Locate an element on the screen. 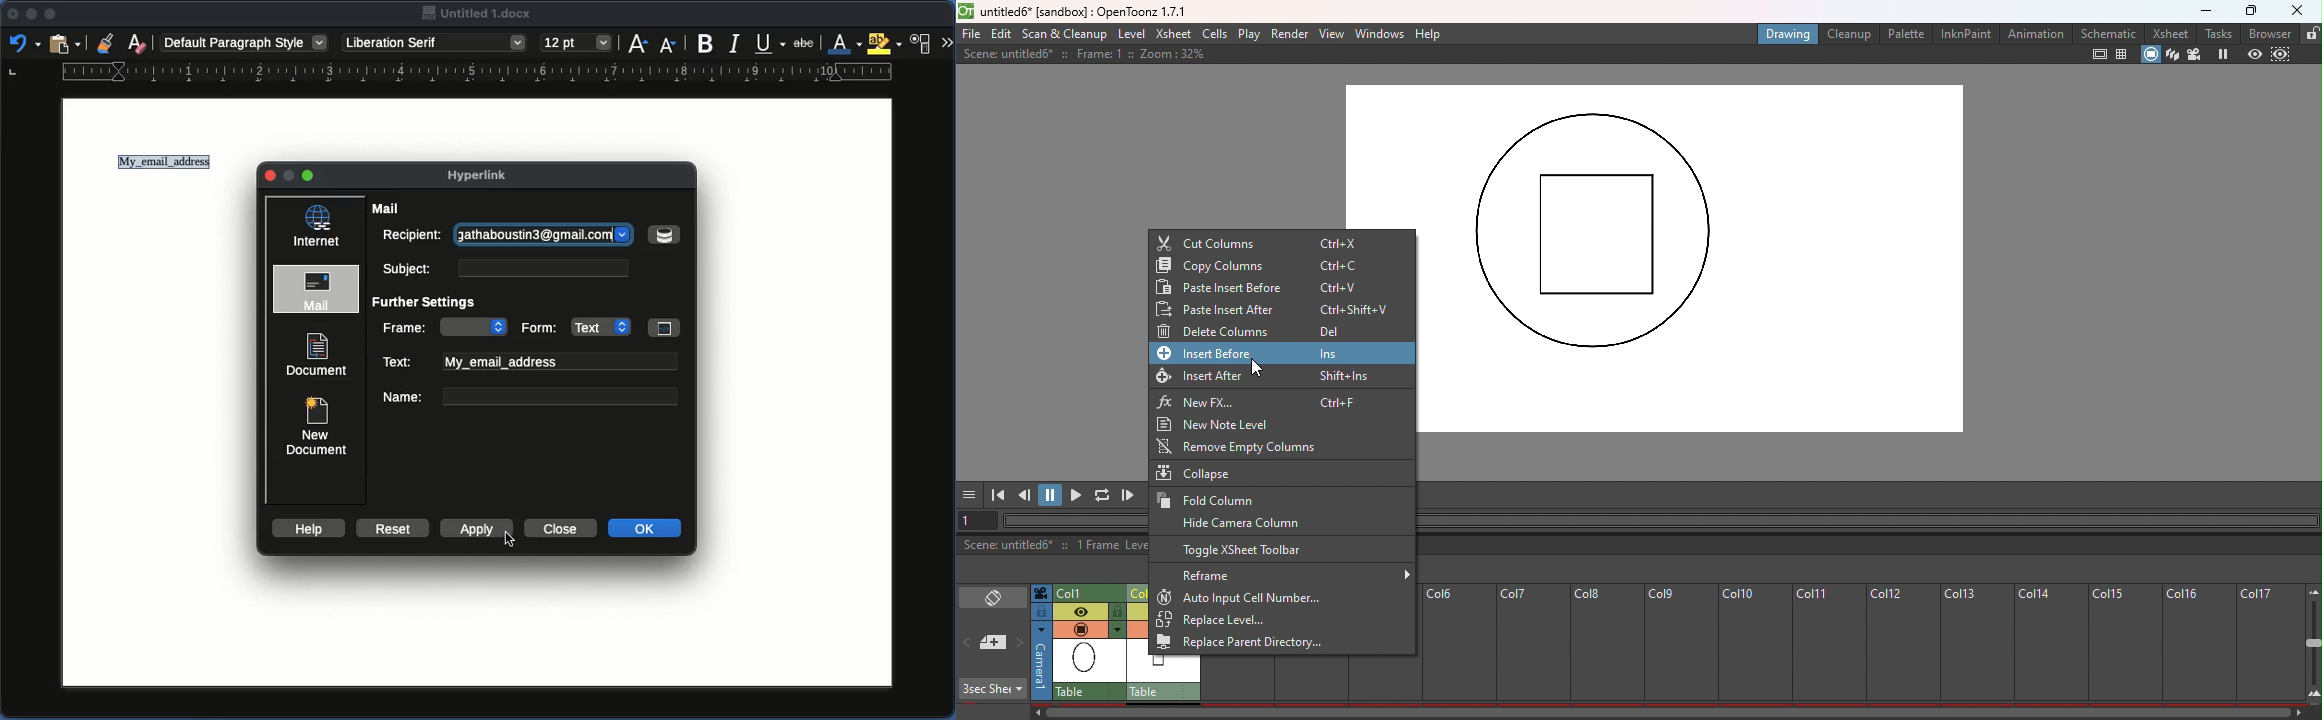  Frame is located at coordinates (445, 327).